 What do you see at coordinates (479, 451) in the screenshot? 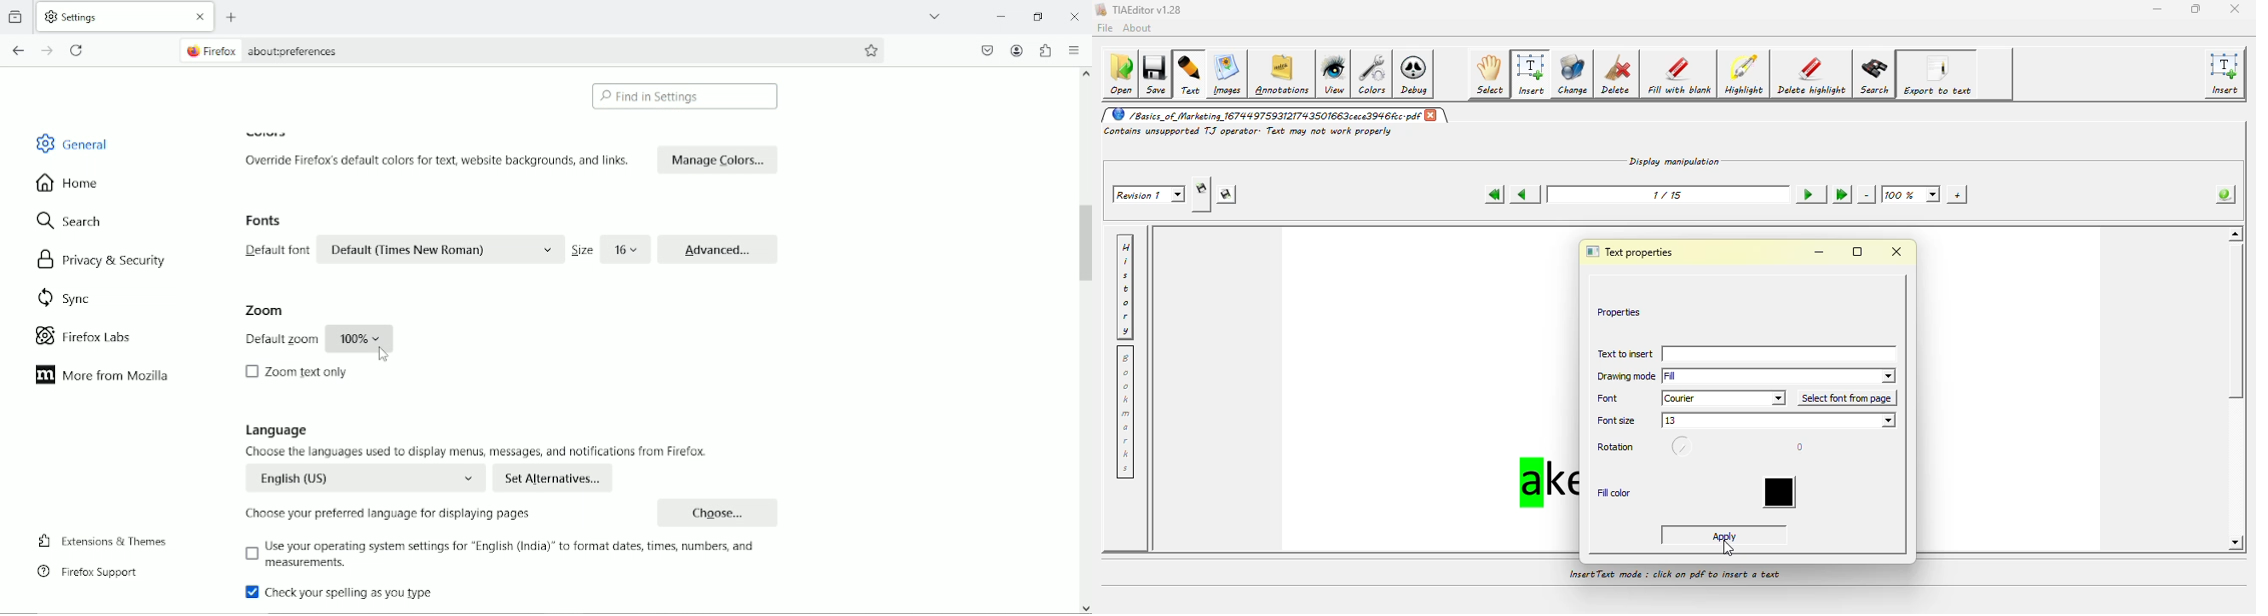
I see `Choose the languages used 10 display menus, messages, and notifications from Firefox.` at bounding box center [479, 451].